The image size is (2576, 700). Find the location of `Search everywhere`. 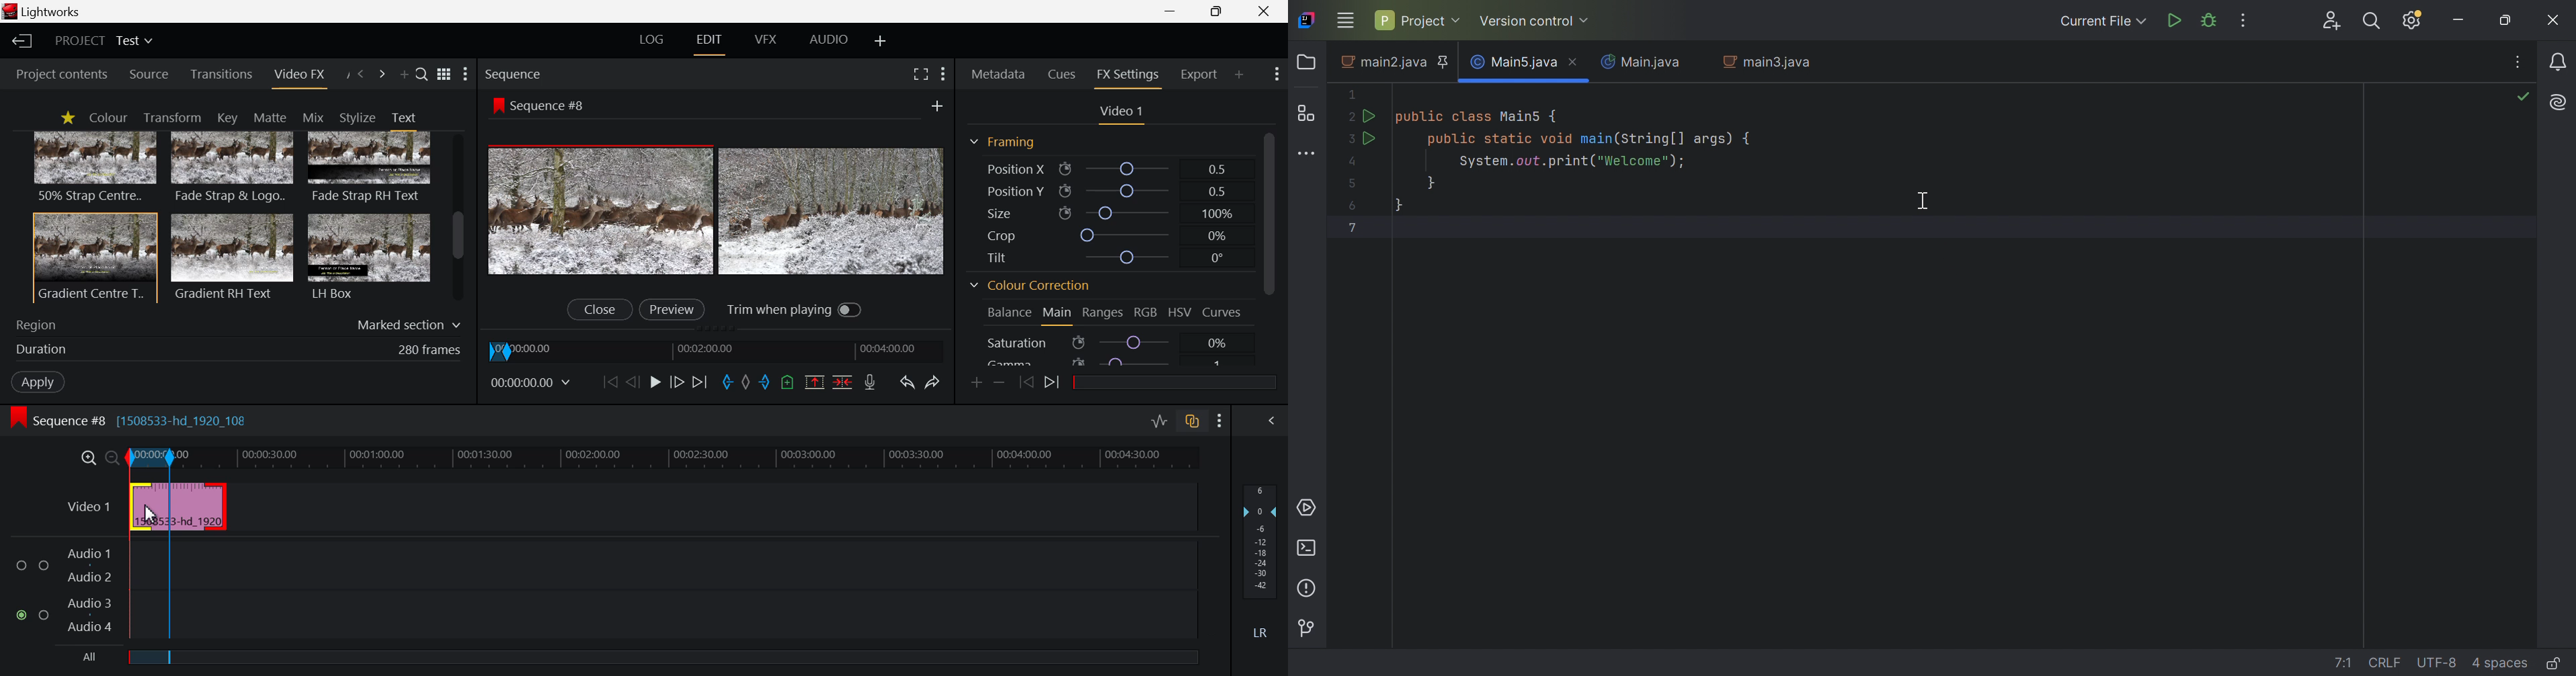

Search everywhere is located at coordinates (2331, 21).